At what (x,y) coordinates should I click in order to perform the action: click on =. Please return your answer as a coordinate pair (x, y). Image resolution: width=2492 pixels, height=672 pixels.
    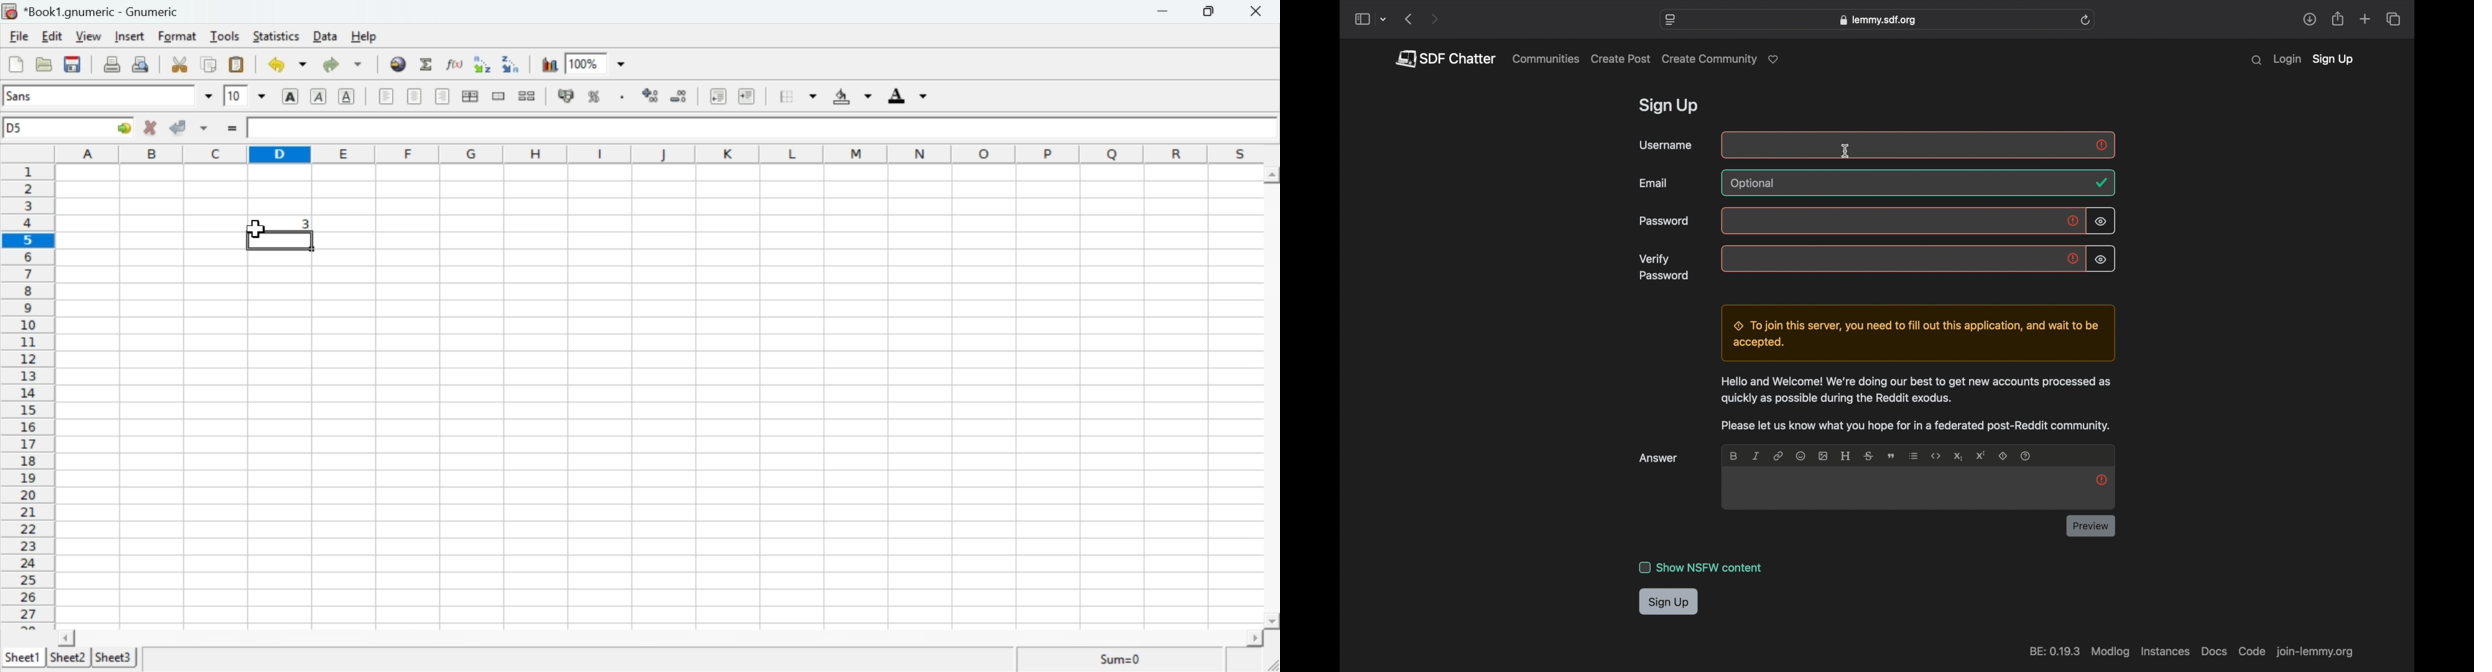
    Looking at the image, I should click on (231, 130).